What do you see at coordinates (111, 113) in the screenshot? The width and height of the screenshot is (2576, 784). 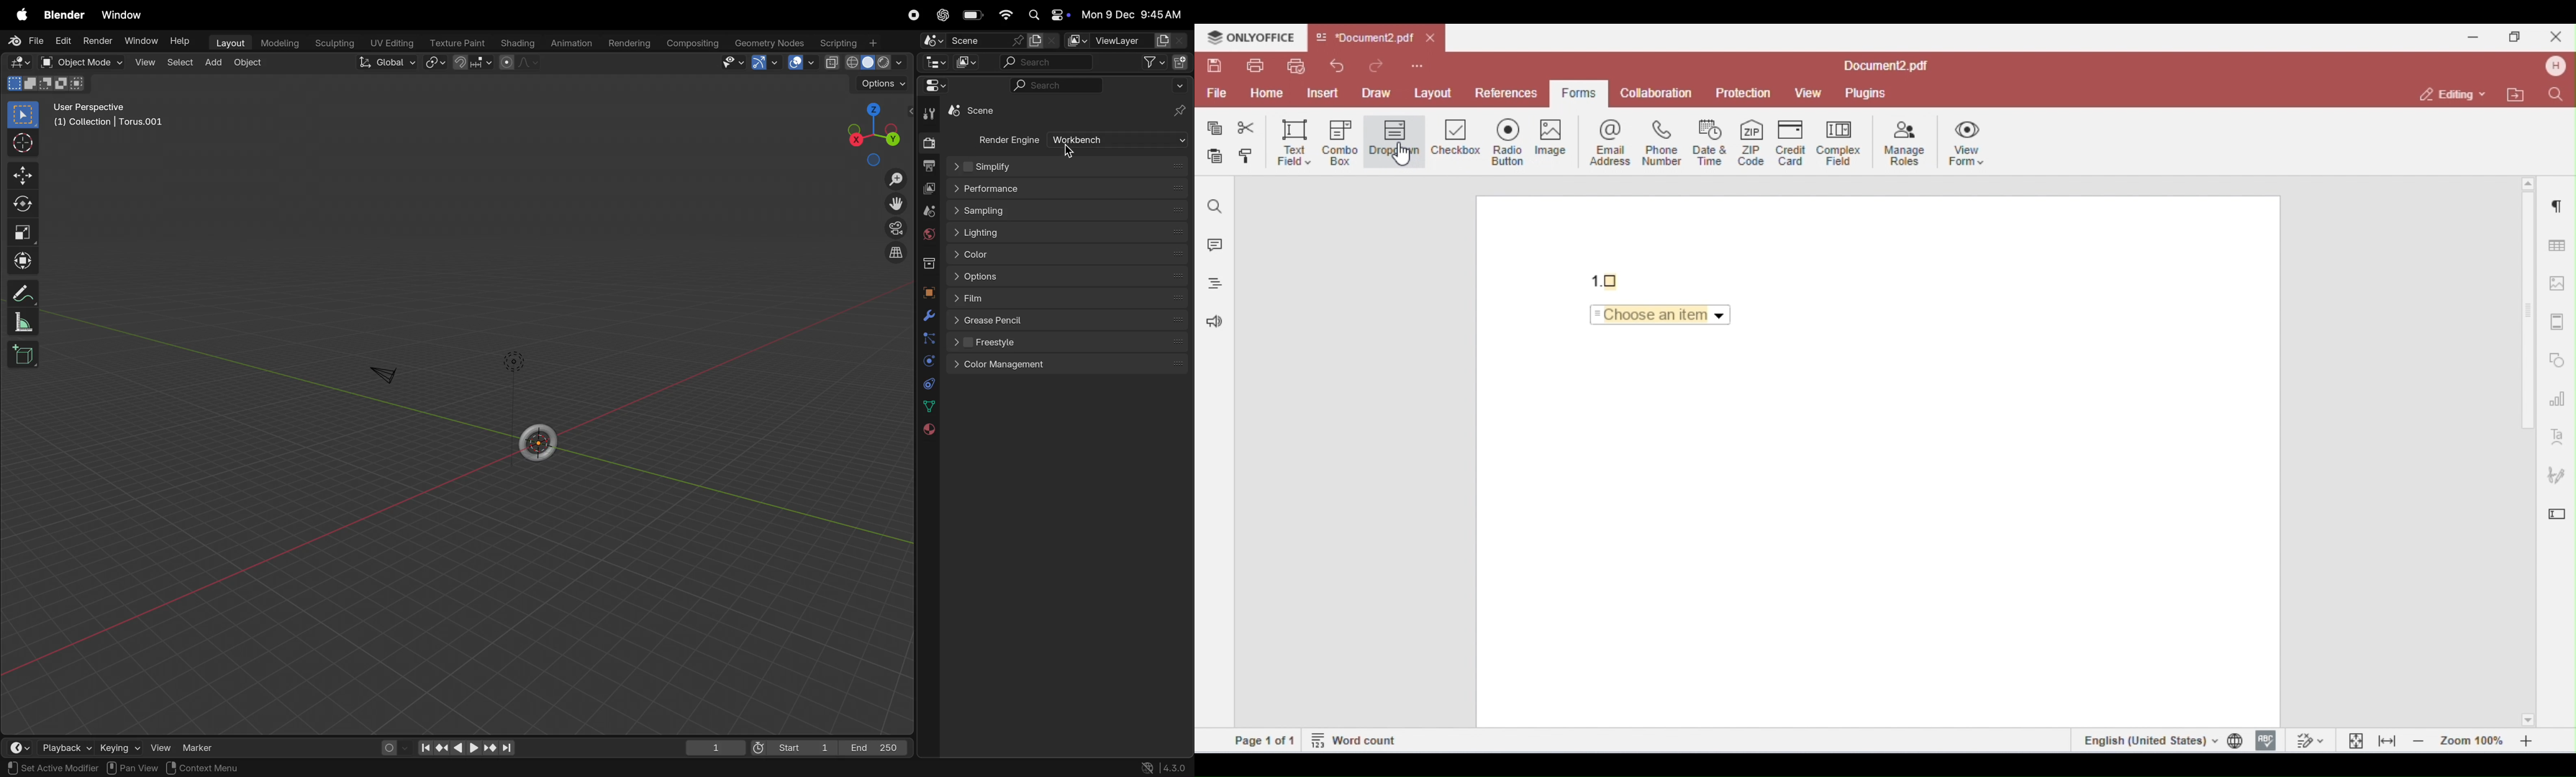 I see `user perspective` at bounding box center [111, 113].